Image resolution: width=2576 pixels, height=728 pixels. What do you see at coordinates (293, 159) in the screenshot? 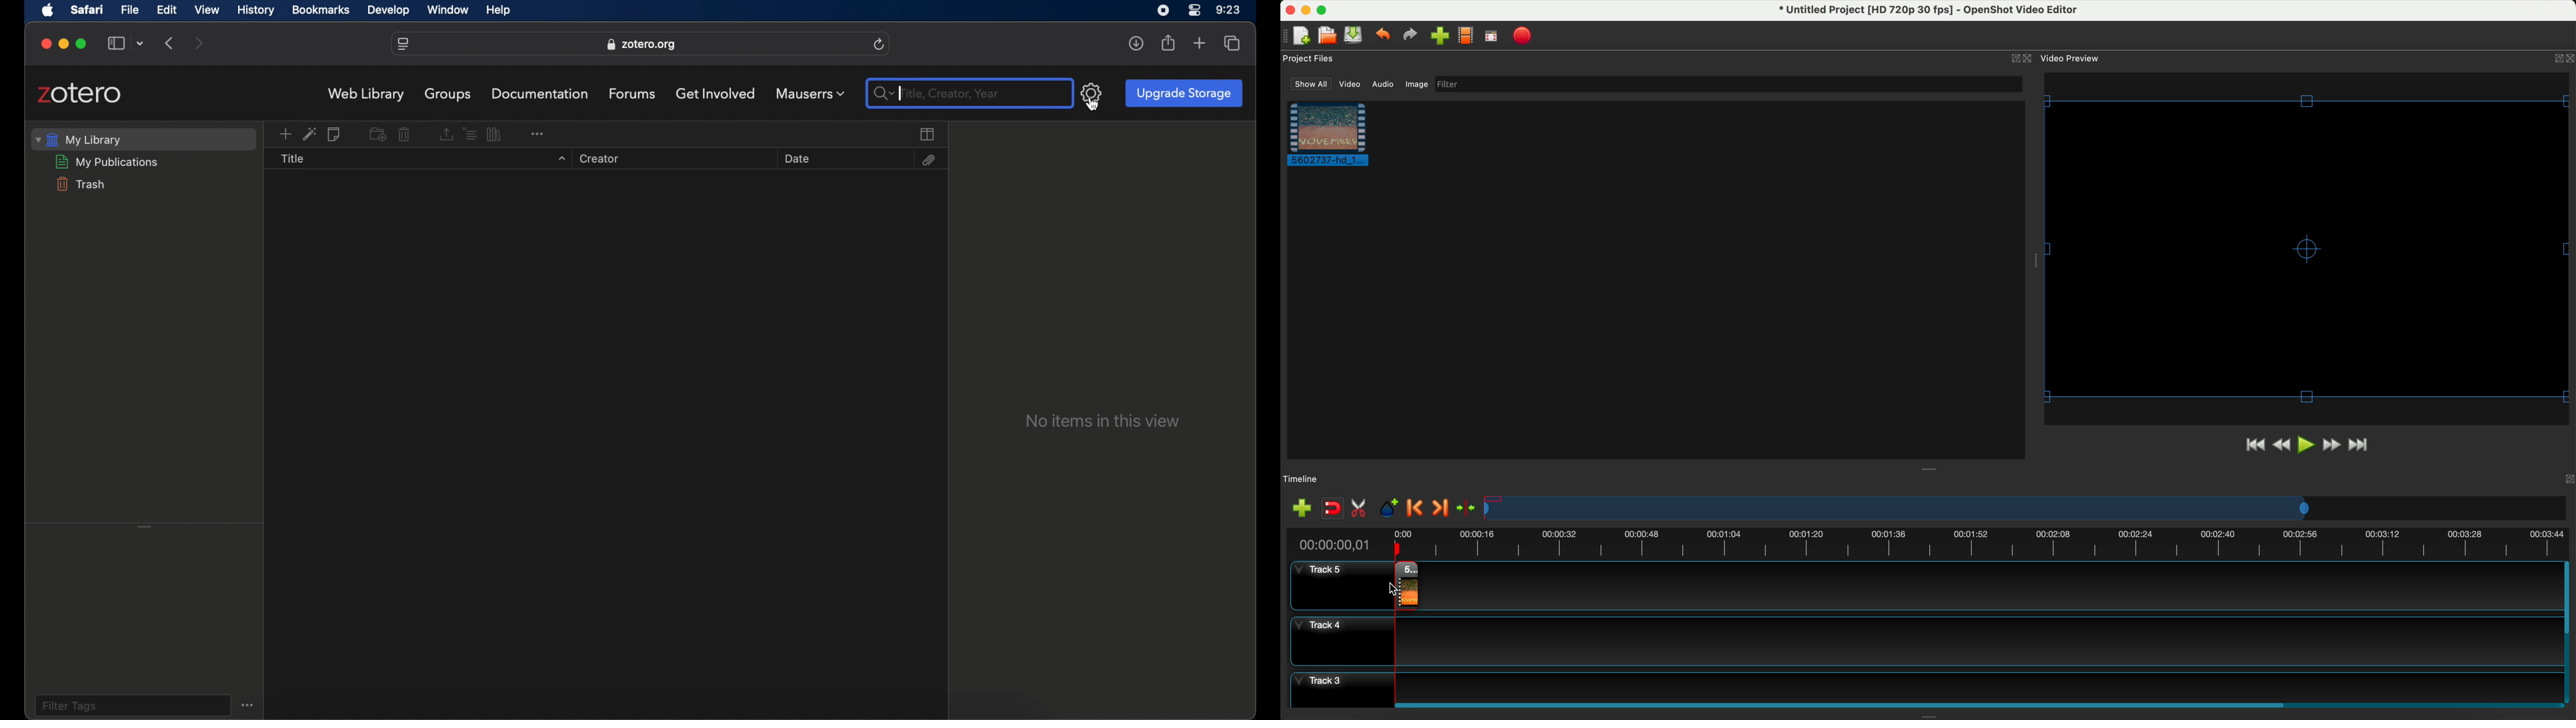
I see `title` at bounding box center [293, 159].